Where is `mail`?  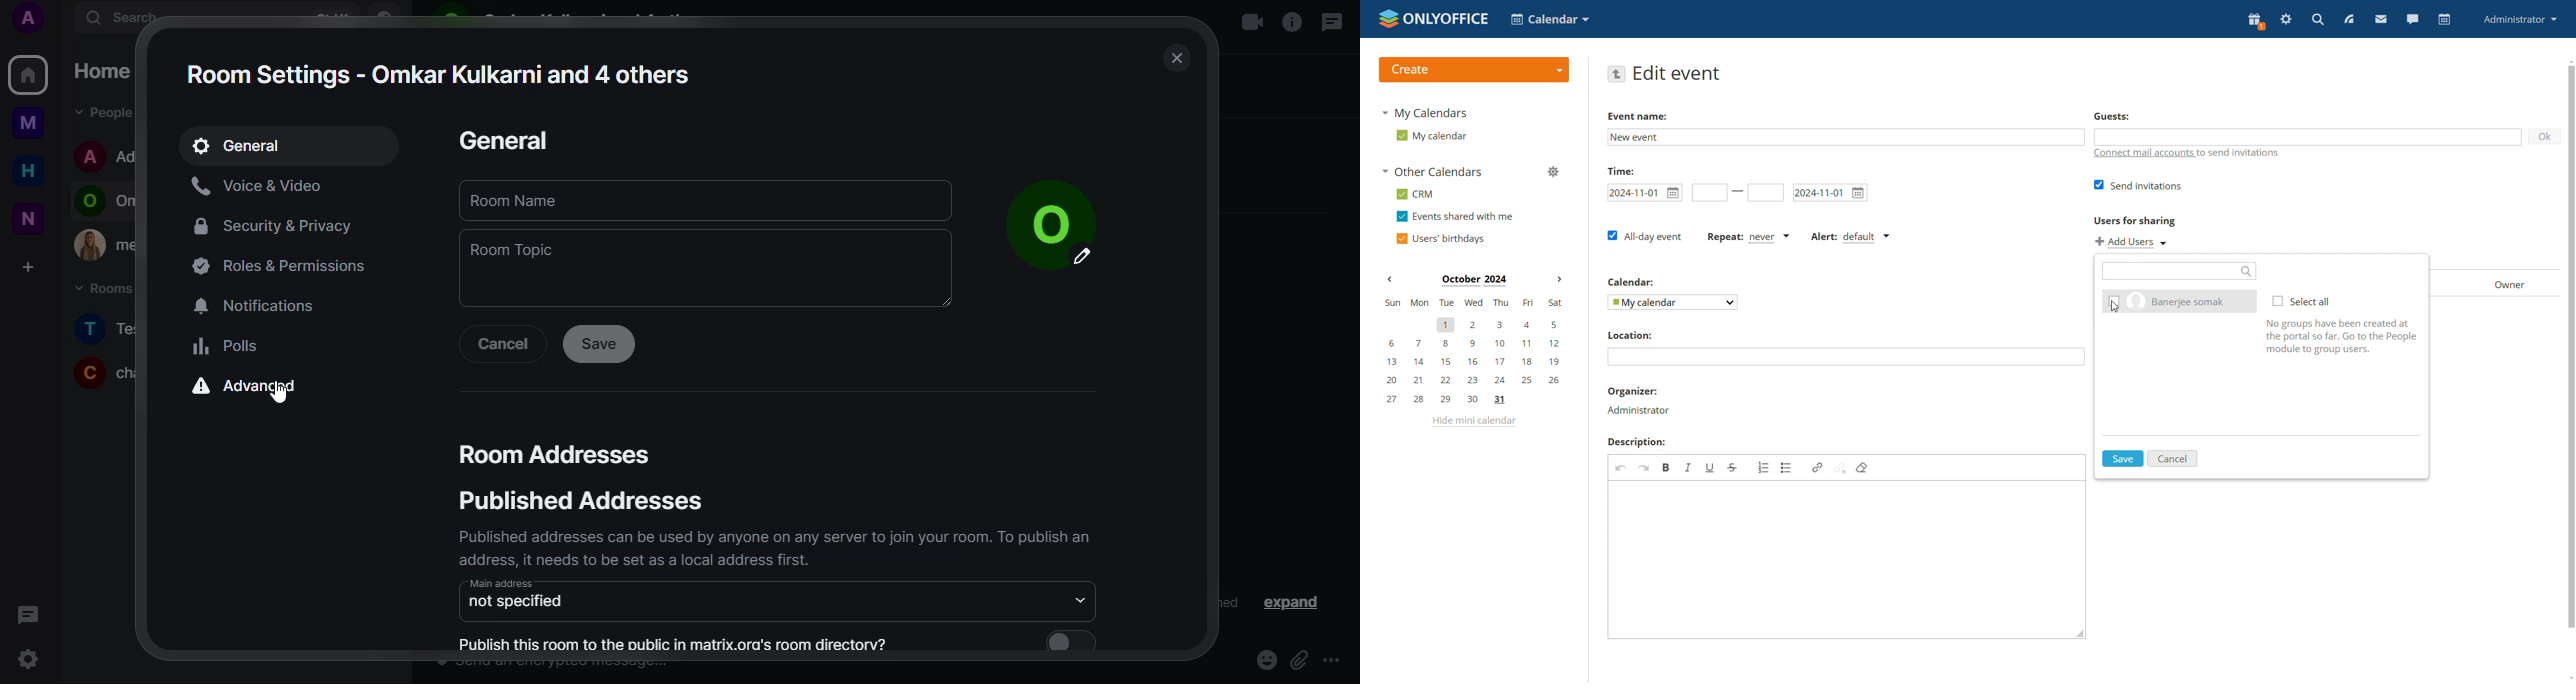 mail is located at coordinates (2380, 19).